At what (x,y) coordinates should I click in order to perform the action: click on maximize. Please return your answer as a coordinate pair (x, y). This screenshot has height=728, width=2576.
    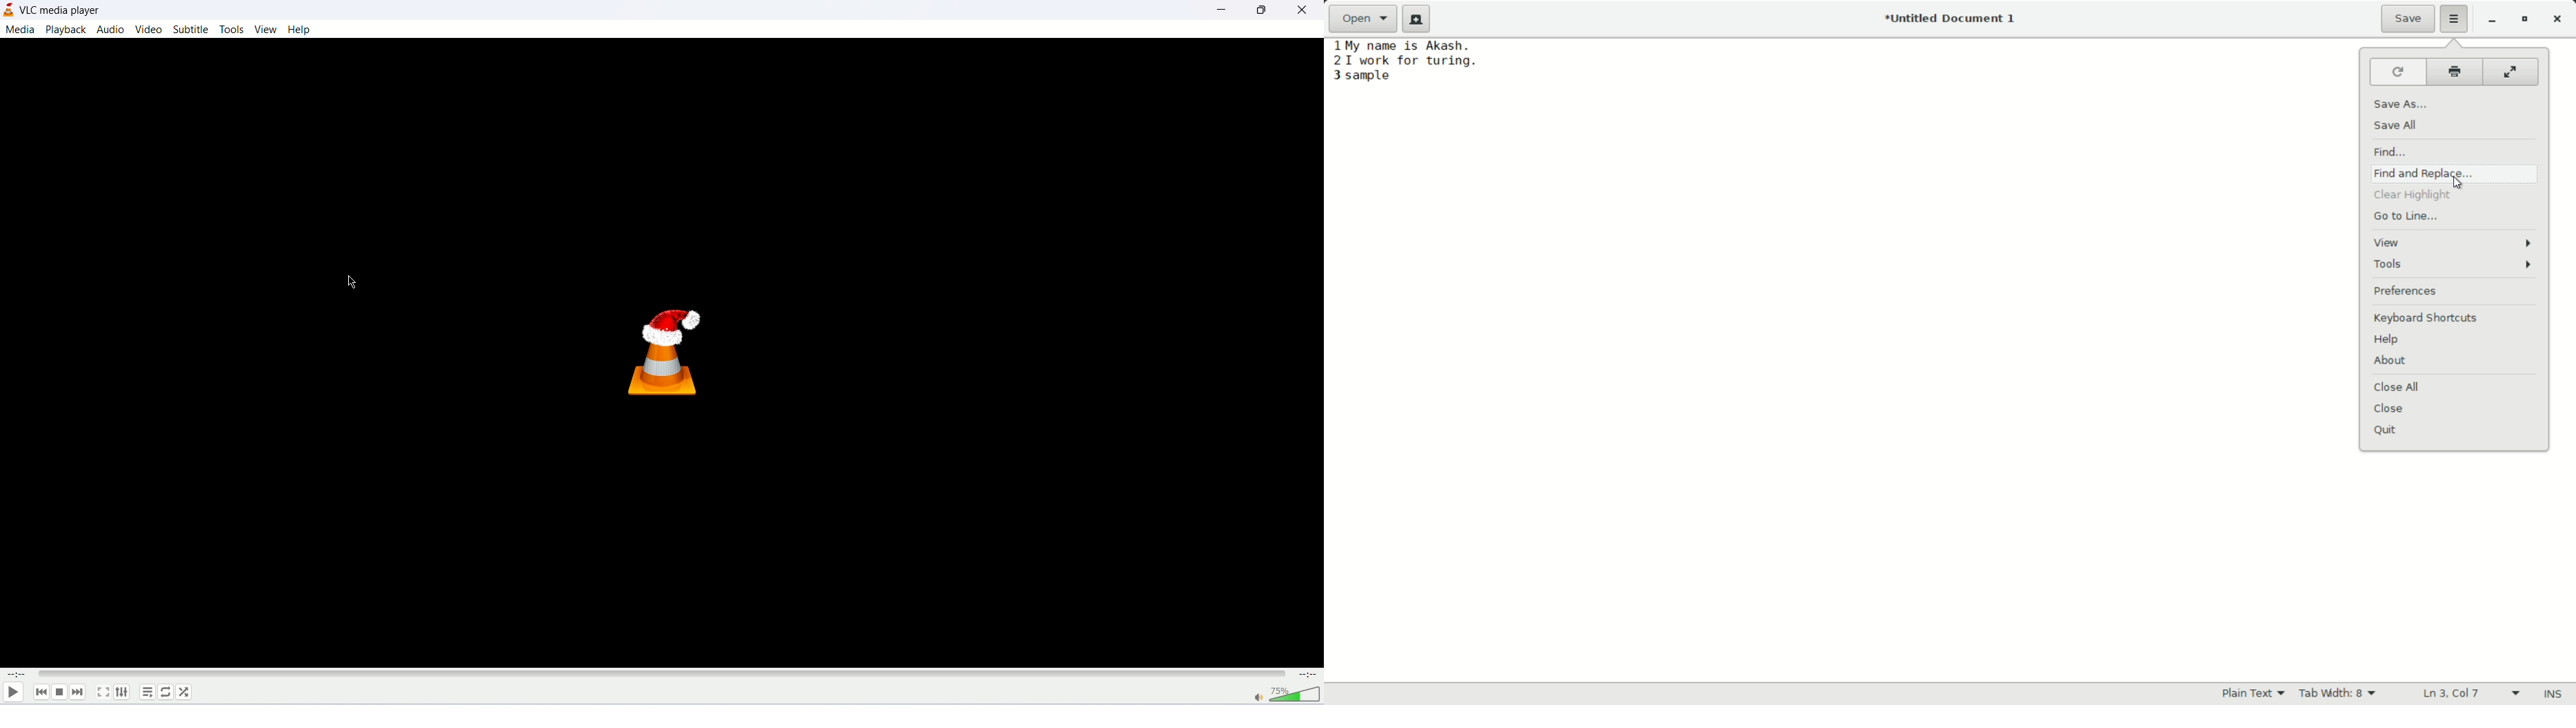
    Looking at the image, I should click on (1265, 10).